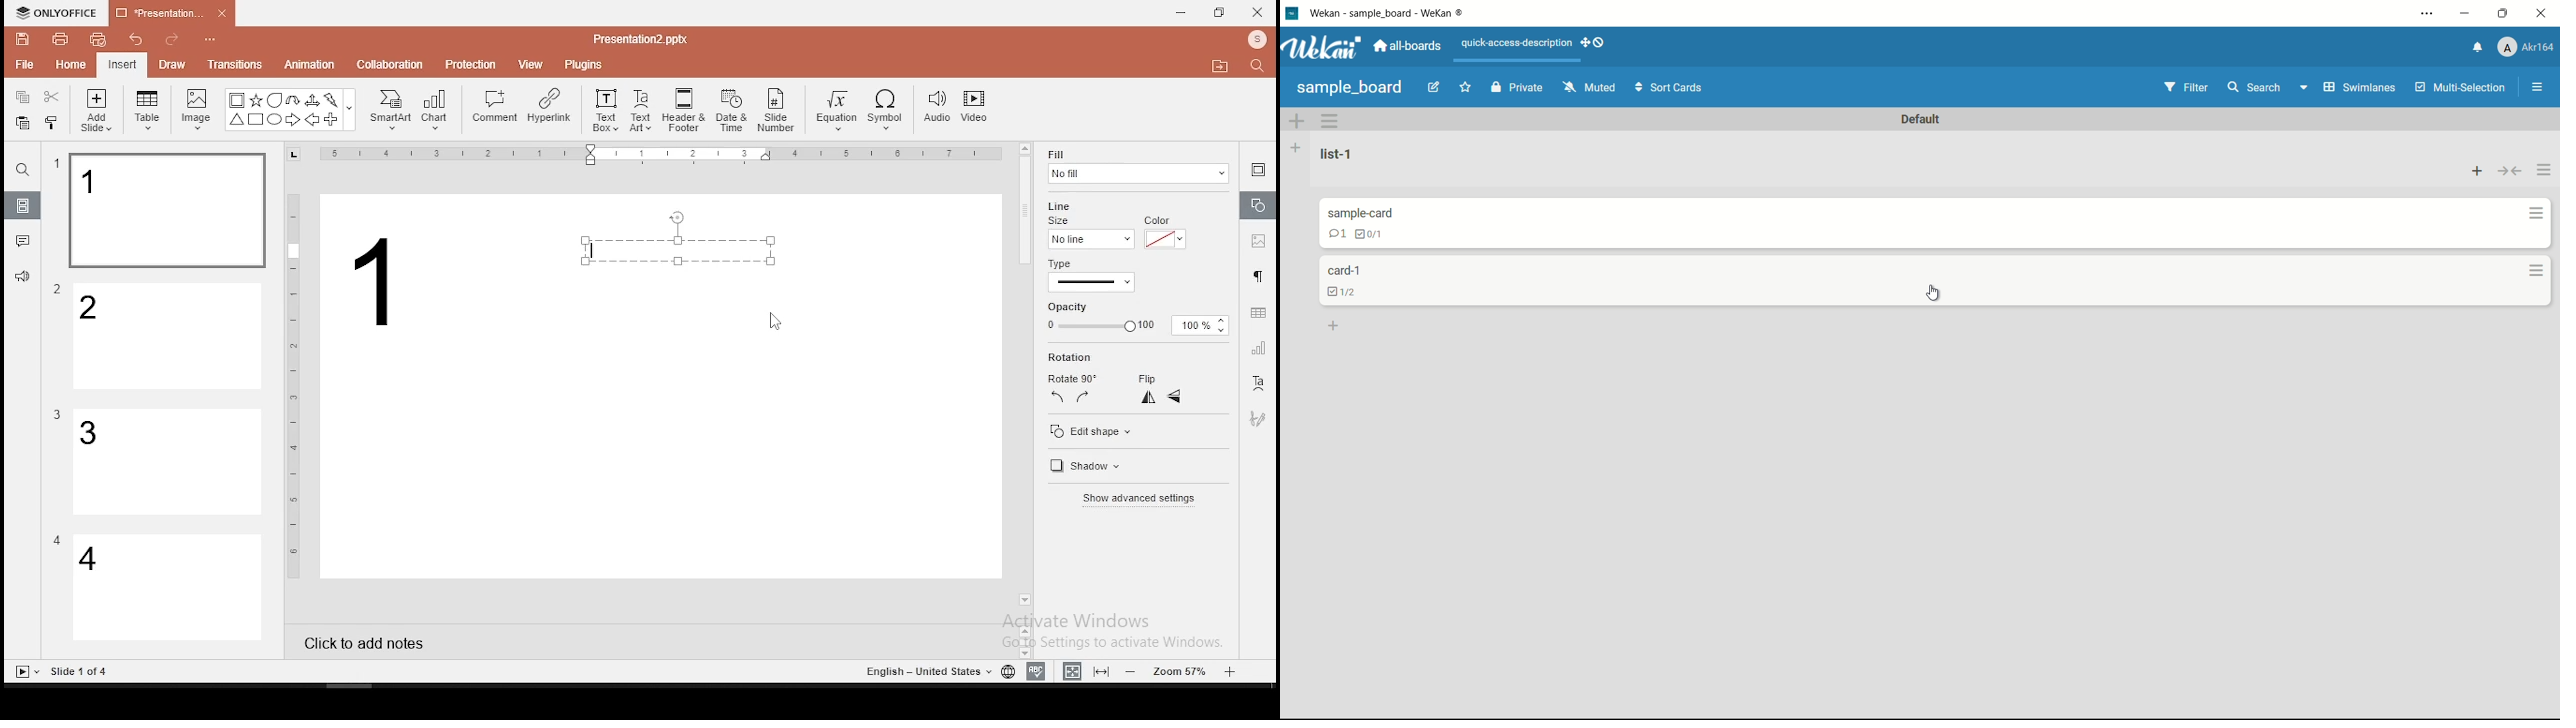 The height and width of the screenshot is (728, 2576). What do you see at coordinates (641, 109) in the screenshot?
I see `text art` at bounding box center [641, 109].